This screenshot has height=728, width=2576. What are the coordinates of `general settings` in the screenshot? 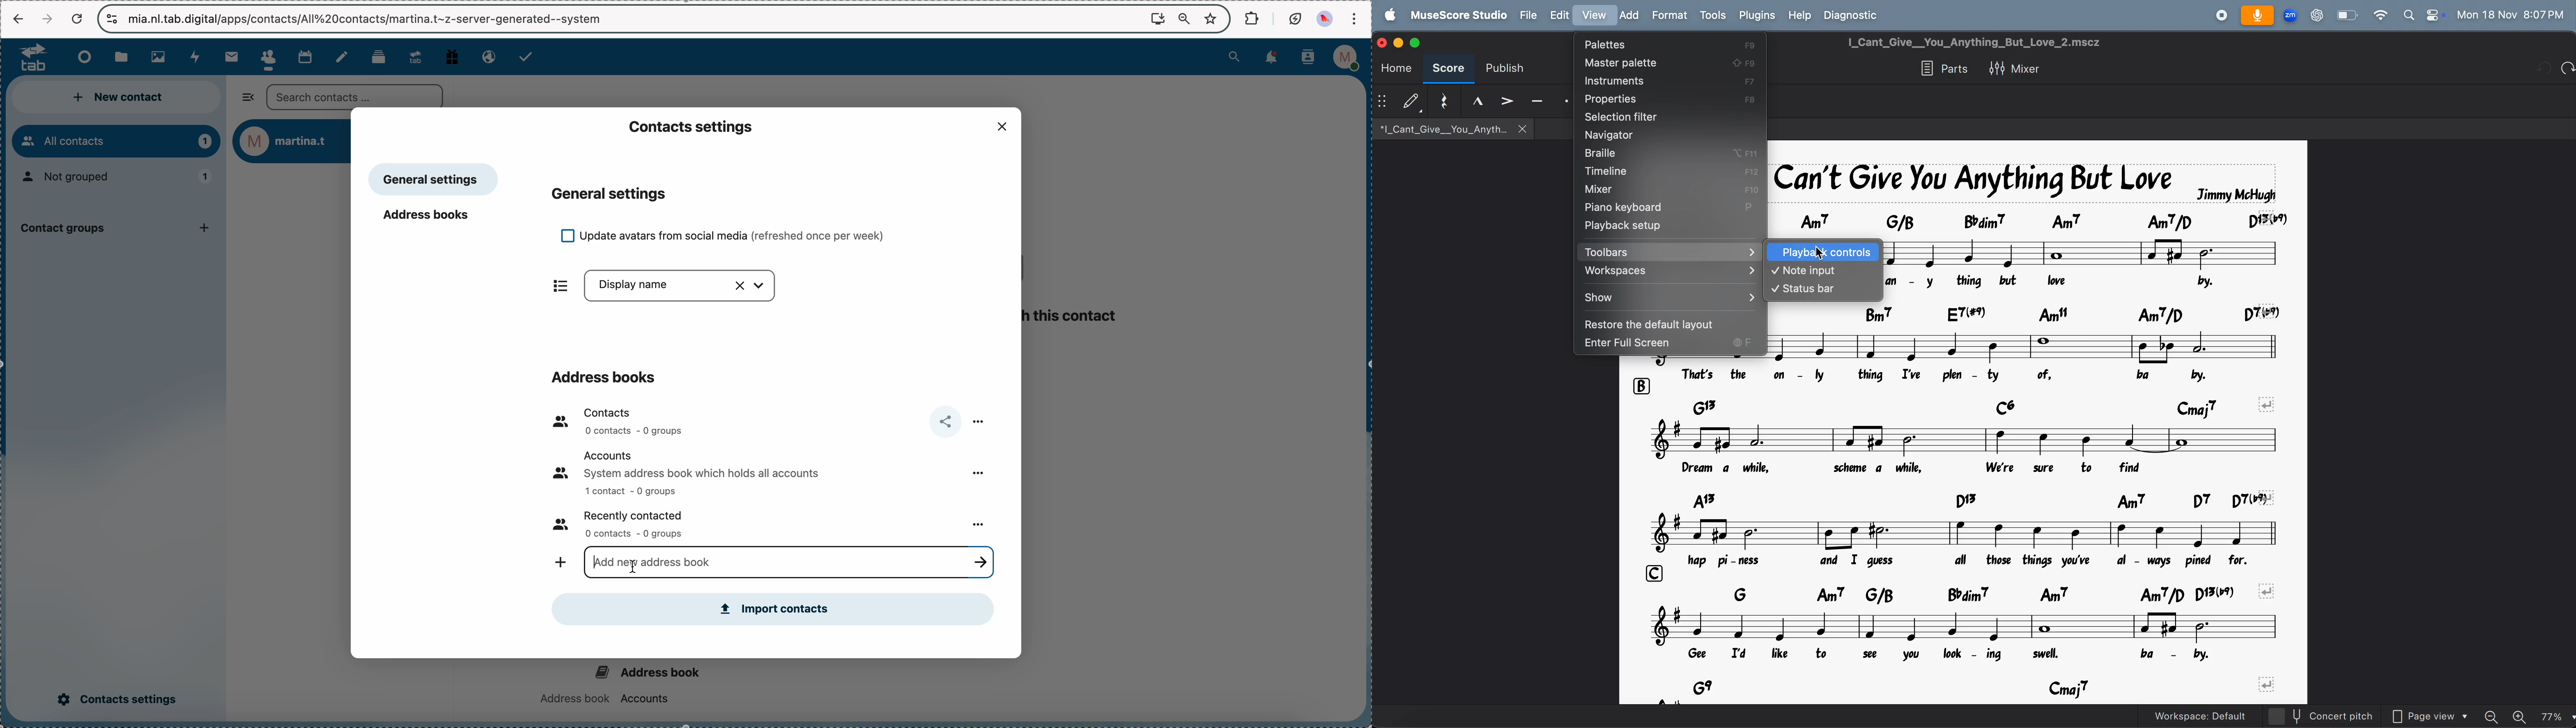 It's located at (610, 193).